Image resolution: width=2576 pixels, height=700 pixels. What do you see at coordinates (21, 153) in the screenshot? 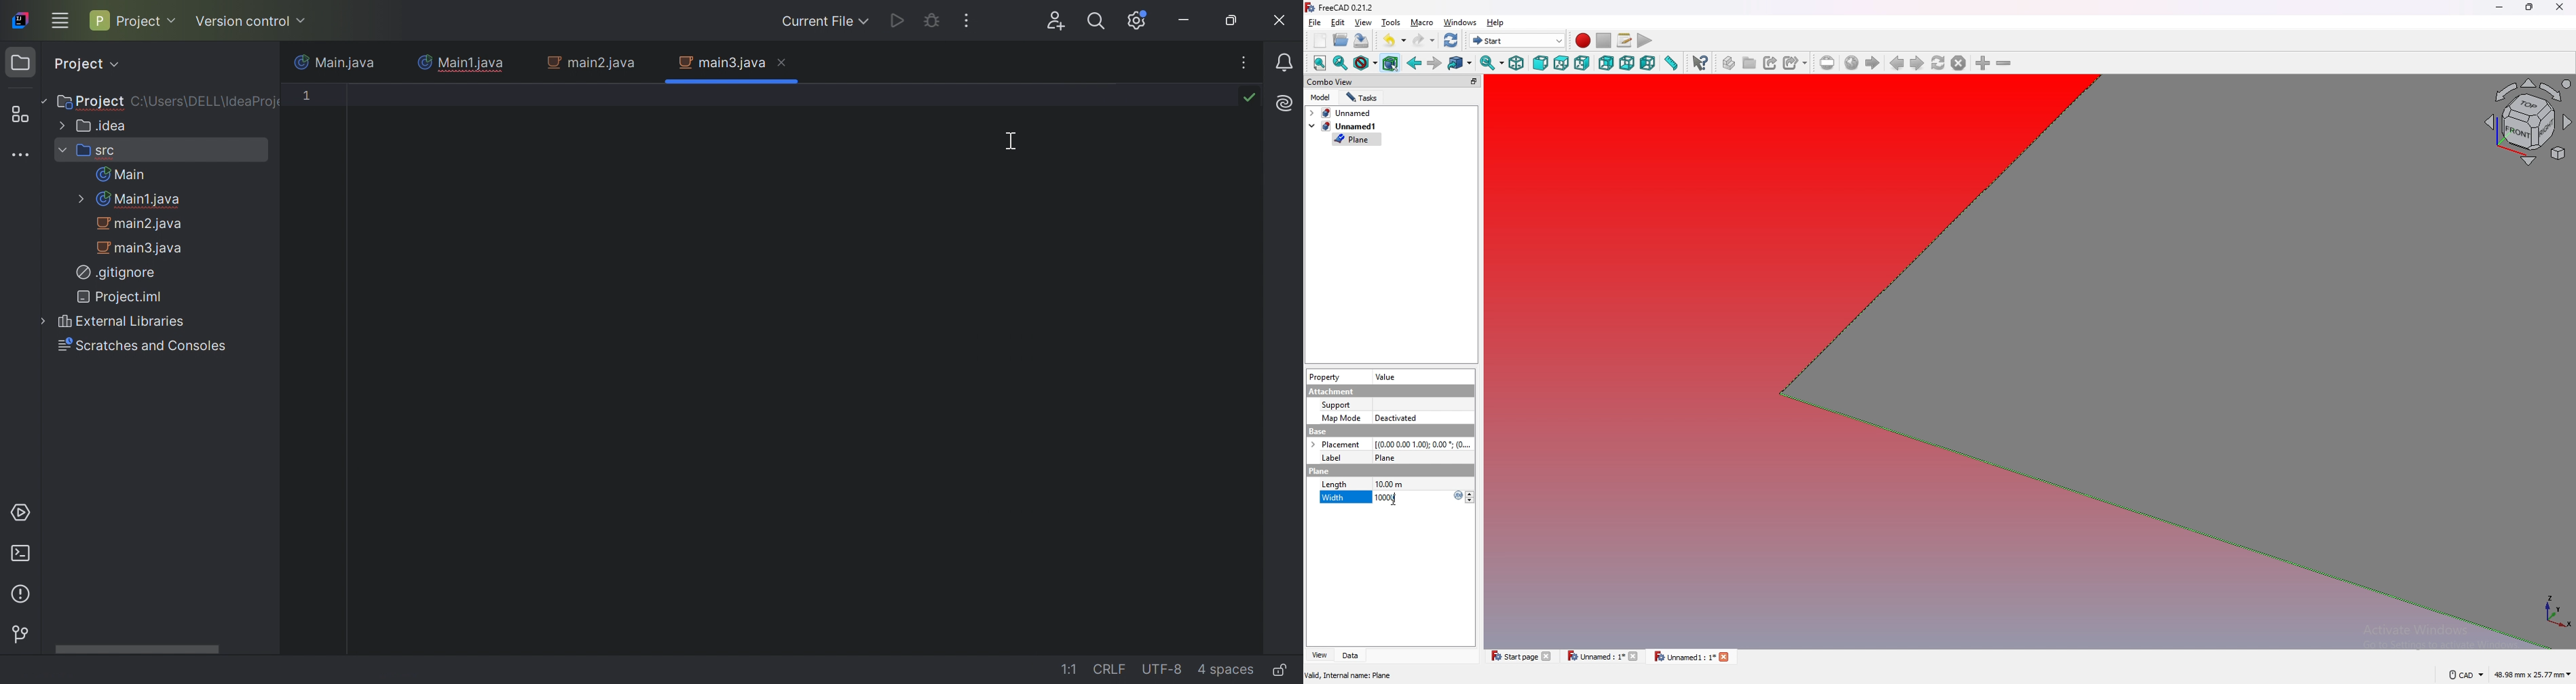
I see `More tool windows` at bounding box center [21, 153].